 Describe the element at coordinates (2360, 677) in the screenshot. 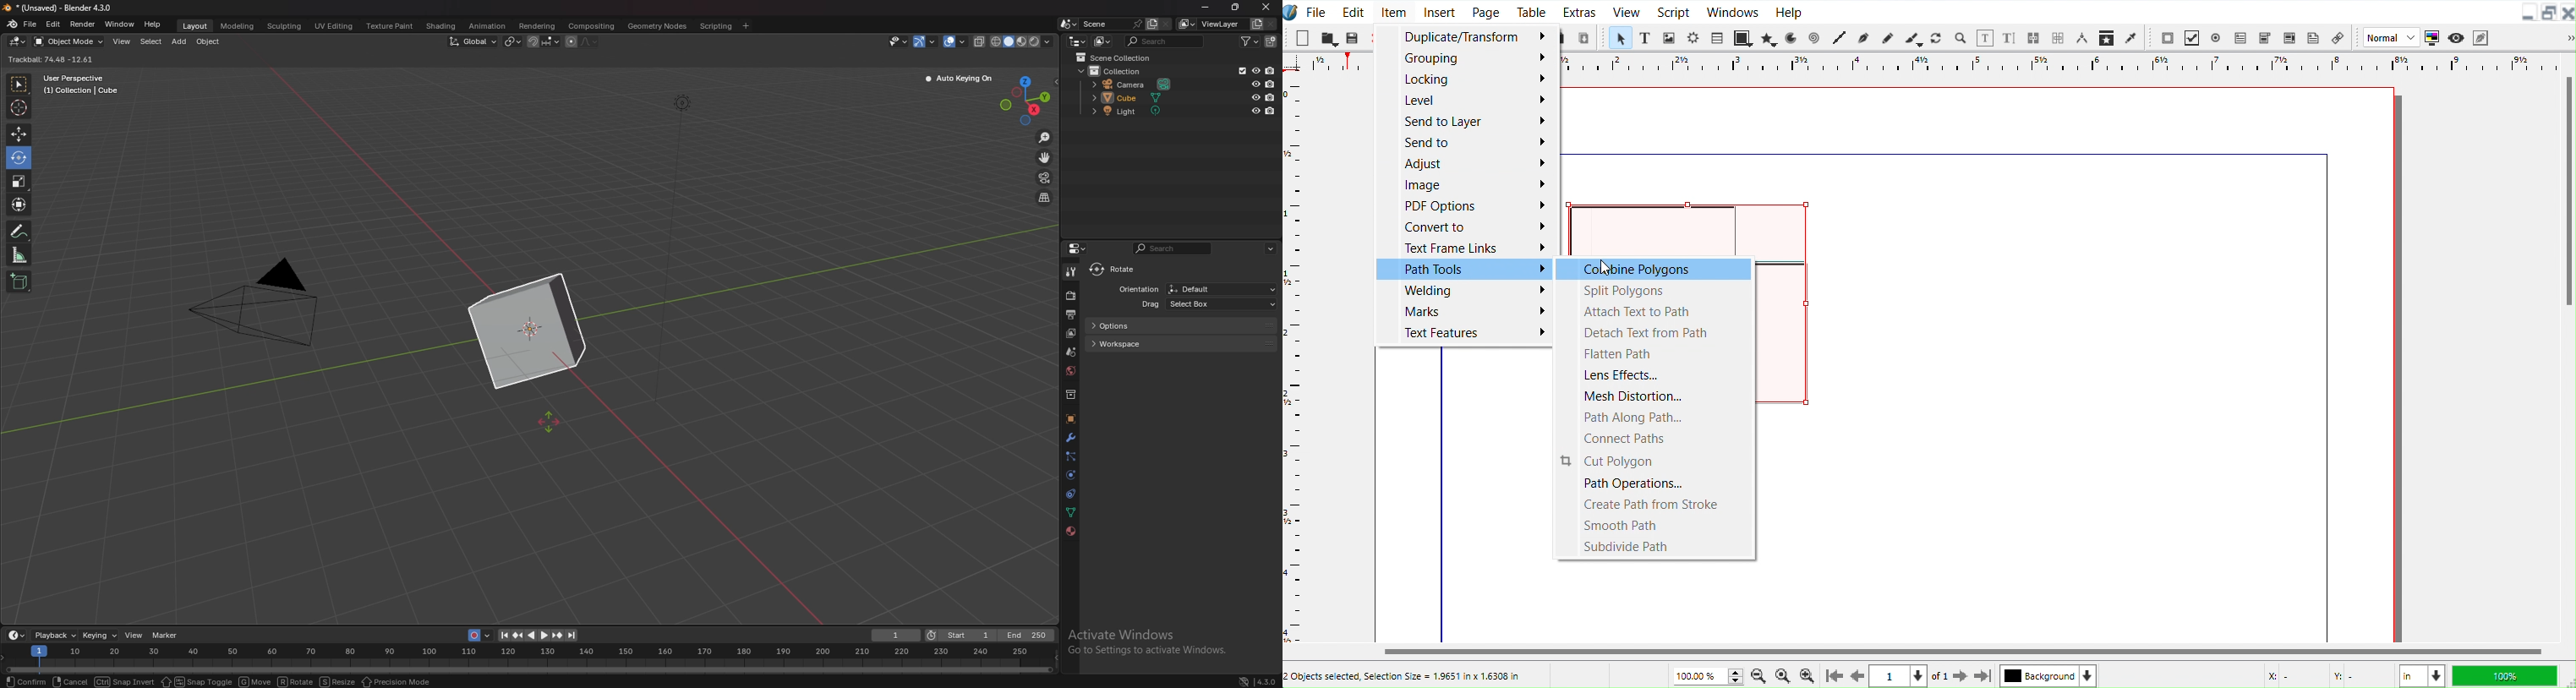

I see `Y Co-ordinate` at that location.